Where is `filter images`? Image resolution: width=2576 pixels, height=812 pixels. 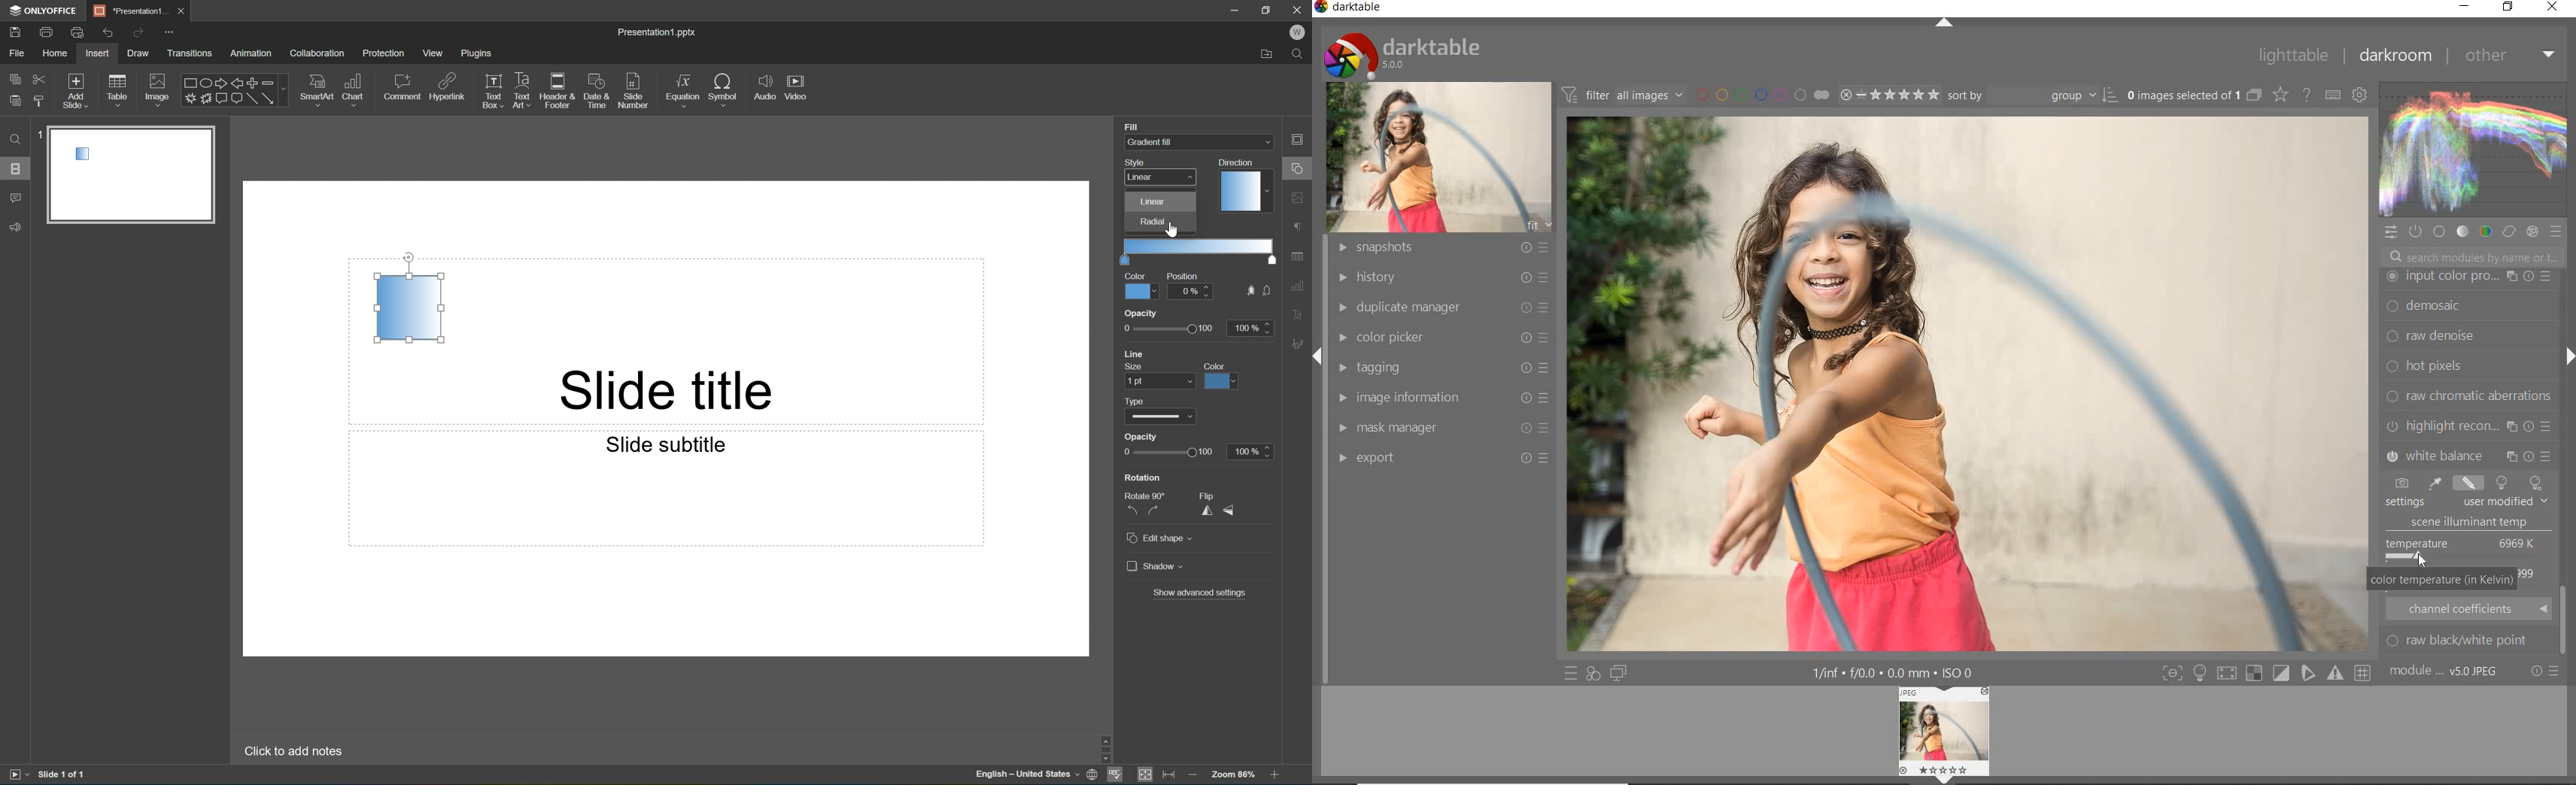 filter images is located at coordinates (1622, 95).